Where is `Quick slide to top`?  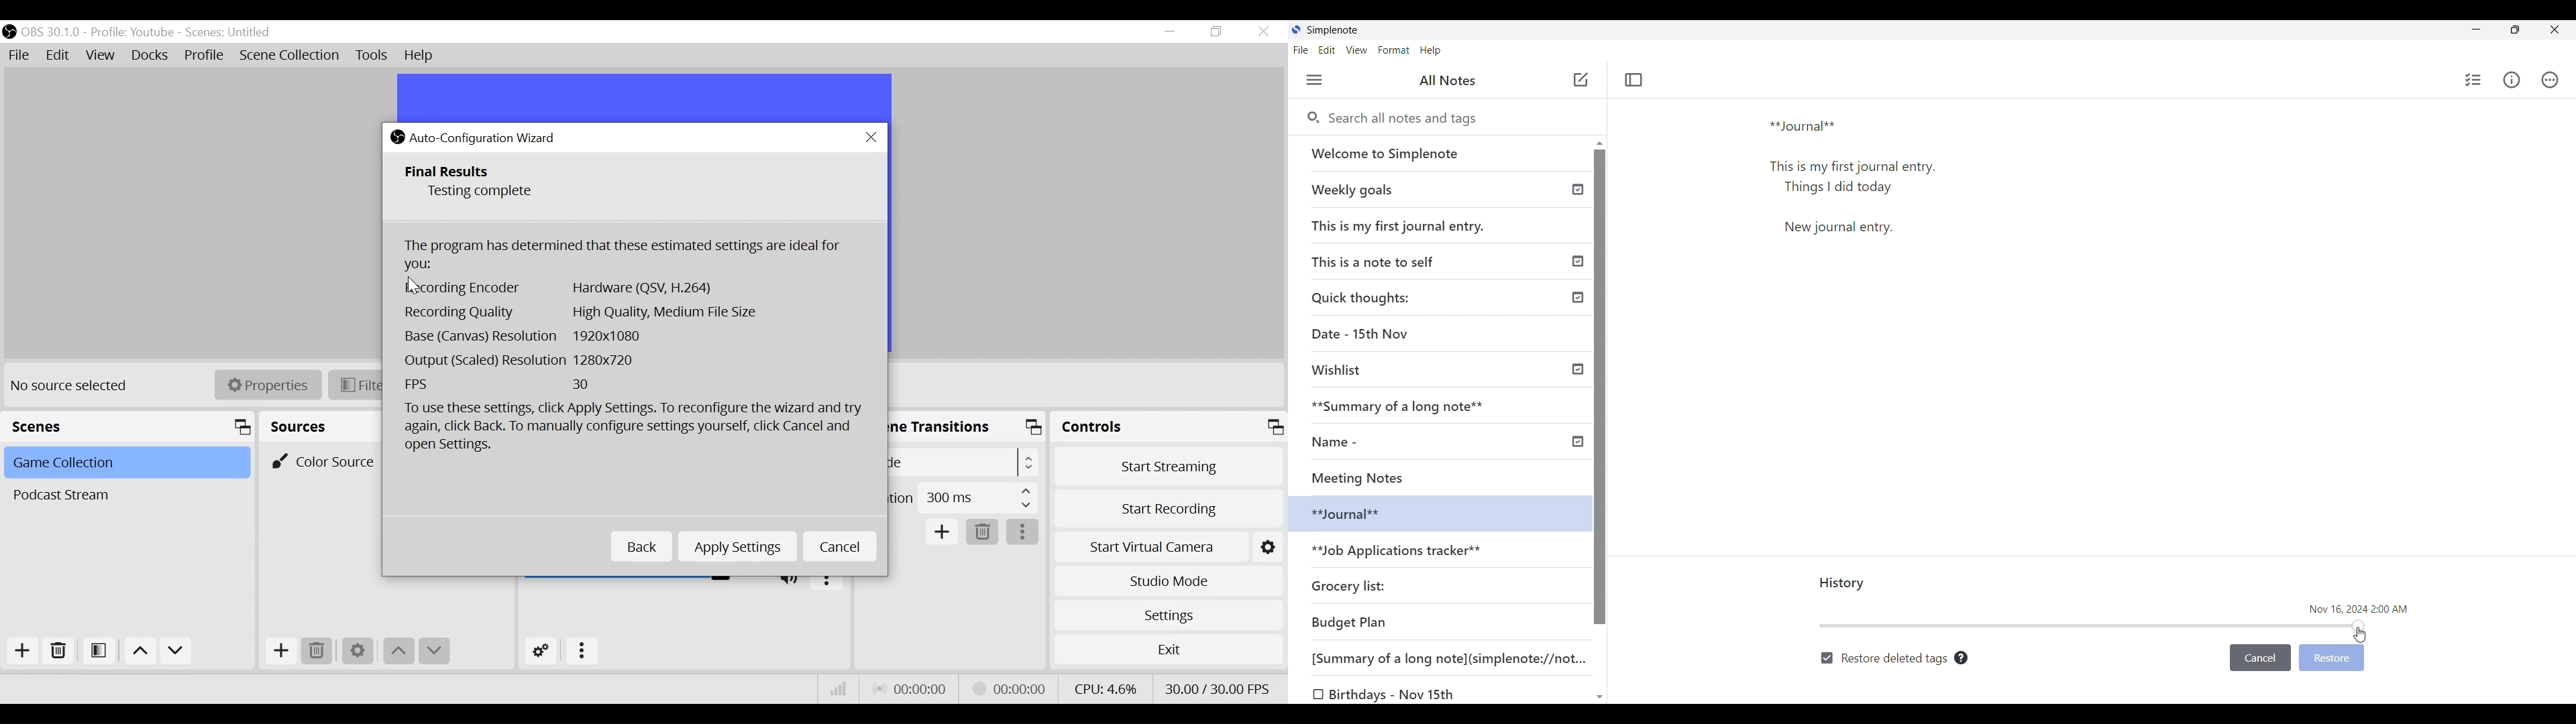 Quick slide to top is located at coordinates (1600, 143).